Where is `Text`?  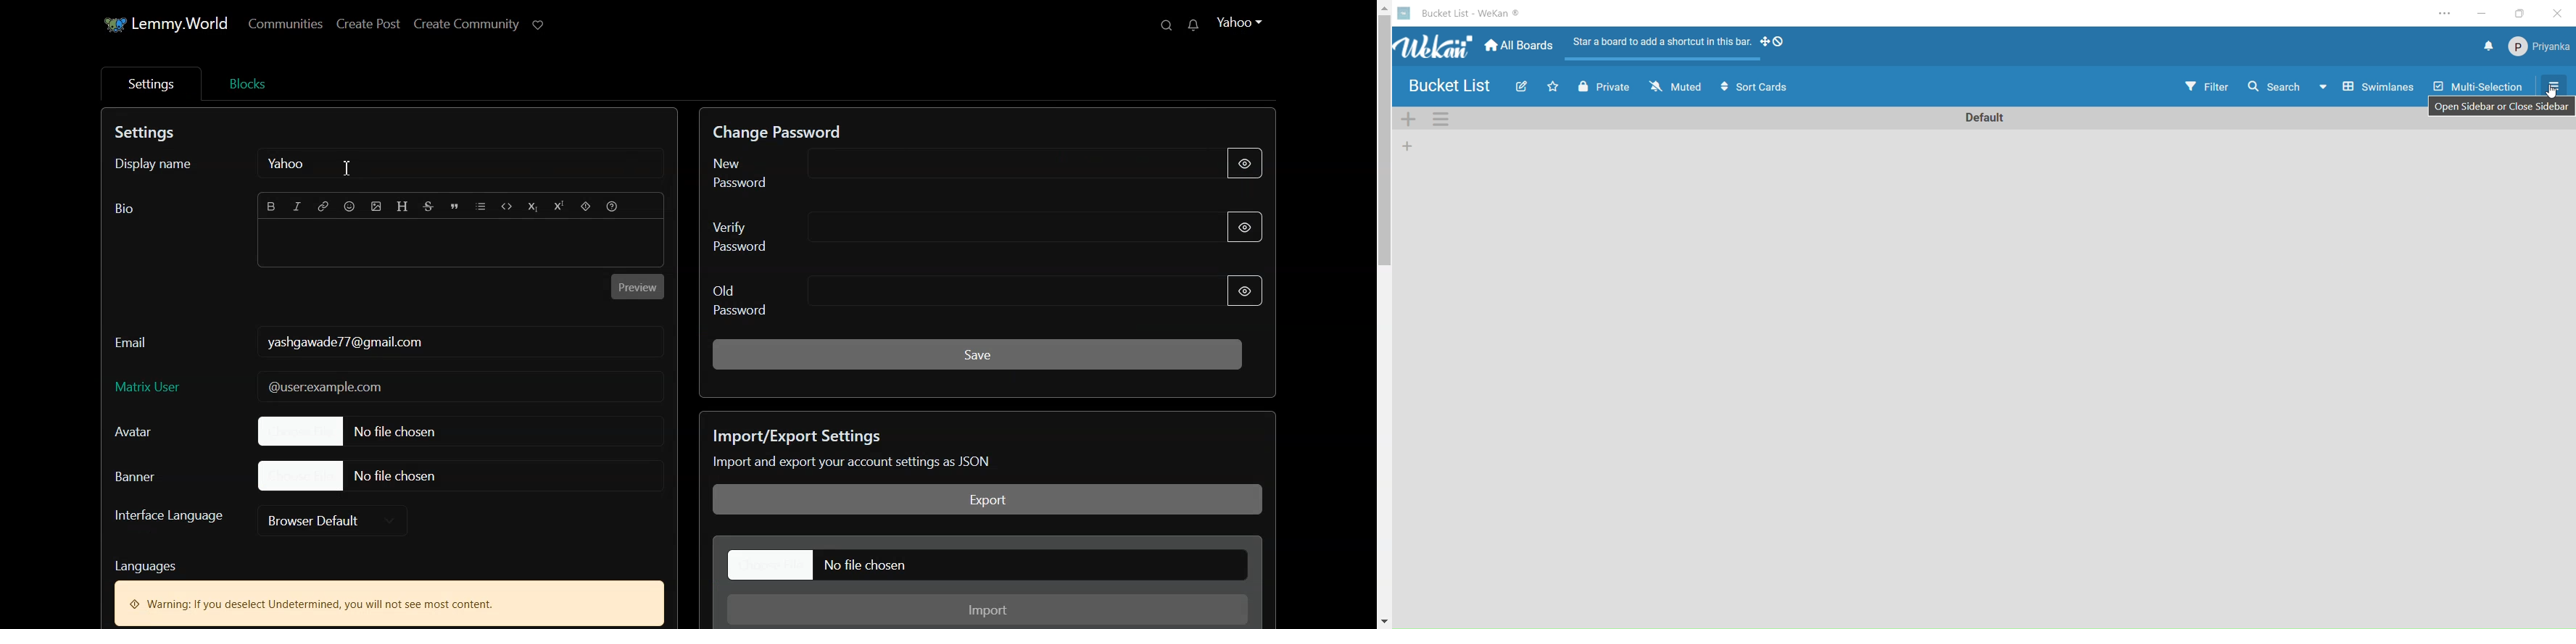 Text is located at coordinates (787, 128).